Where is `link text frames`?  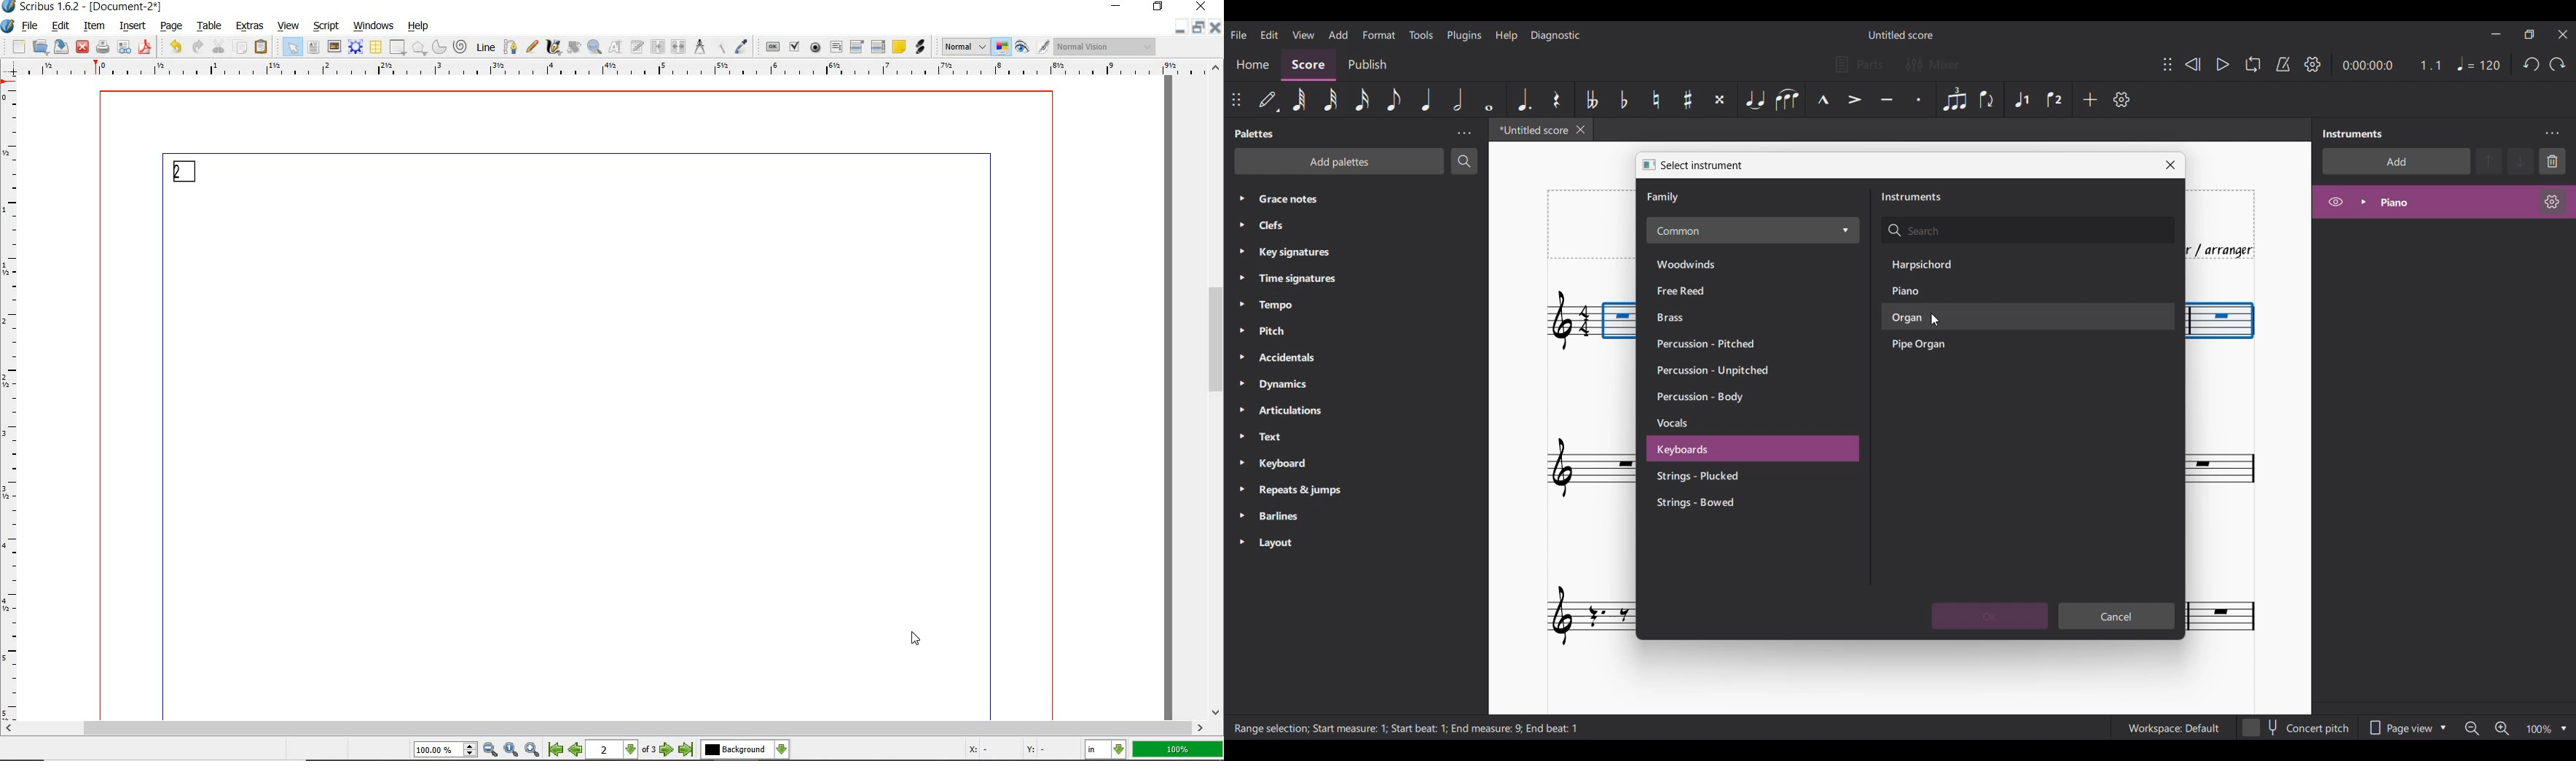 link text frames is located at coordinates (658, 47).